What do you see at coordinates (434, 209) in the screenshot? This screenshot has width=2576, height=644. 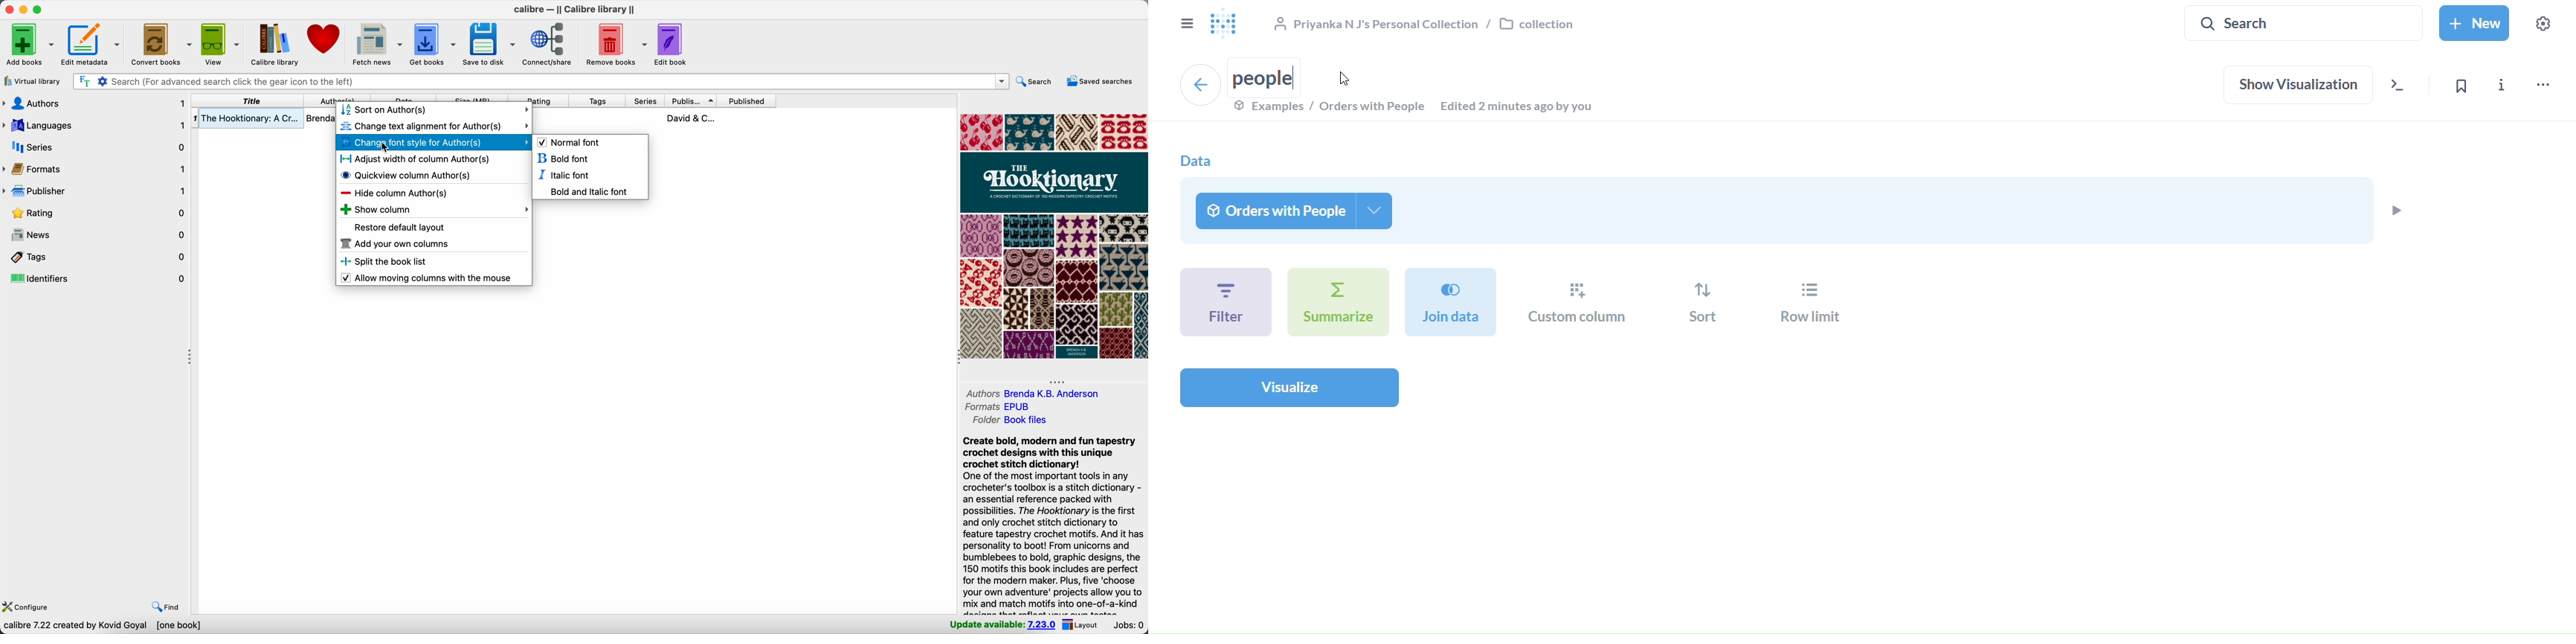 I see `show column` at bounding box center [434, 209].